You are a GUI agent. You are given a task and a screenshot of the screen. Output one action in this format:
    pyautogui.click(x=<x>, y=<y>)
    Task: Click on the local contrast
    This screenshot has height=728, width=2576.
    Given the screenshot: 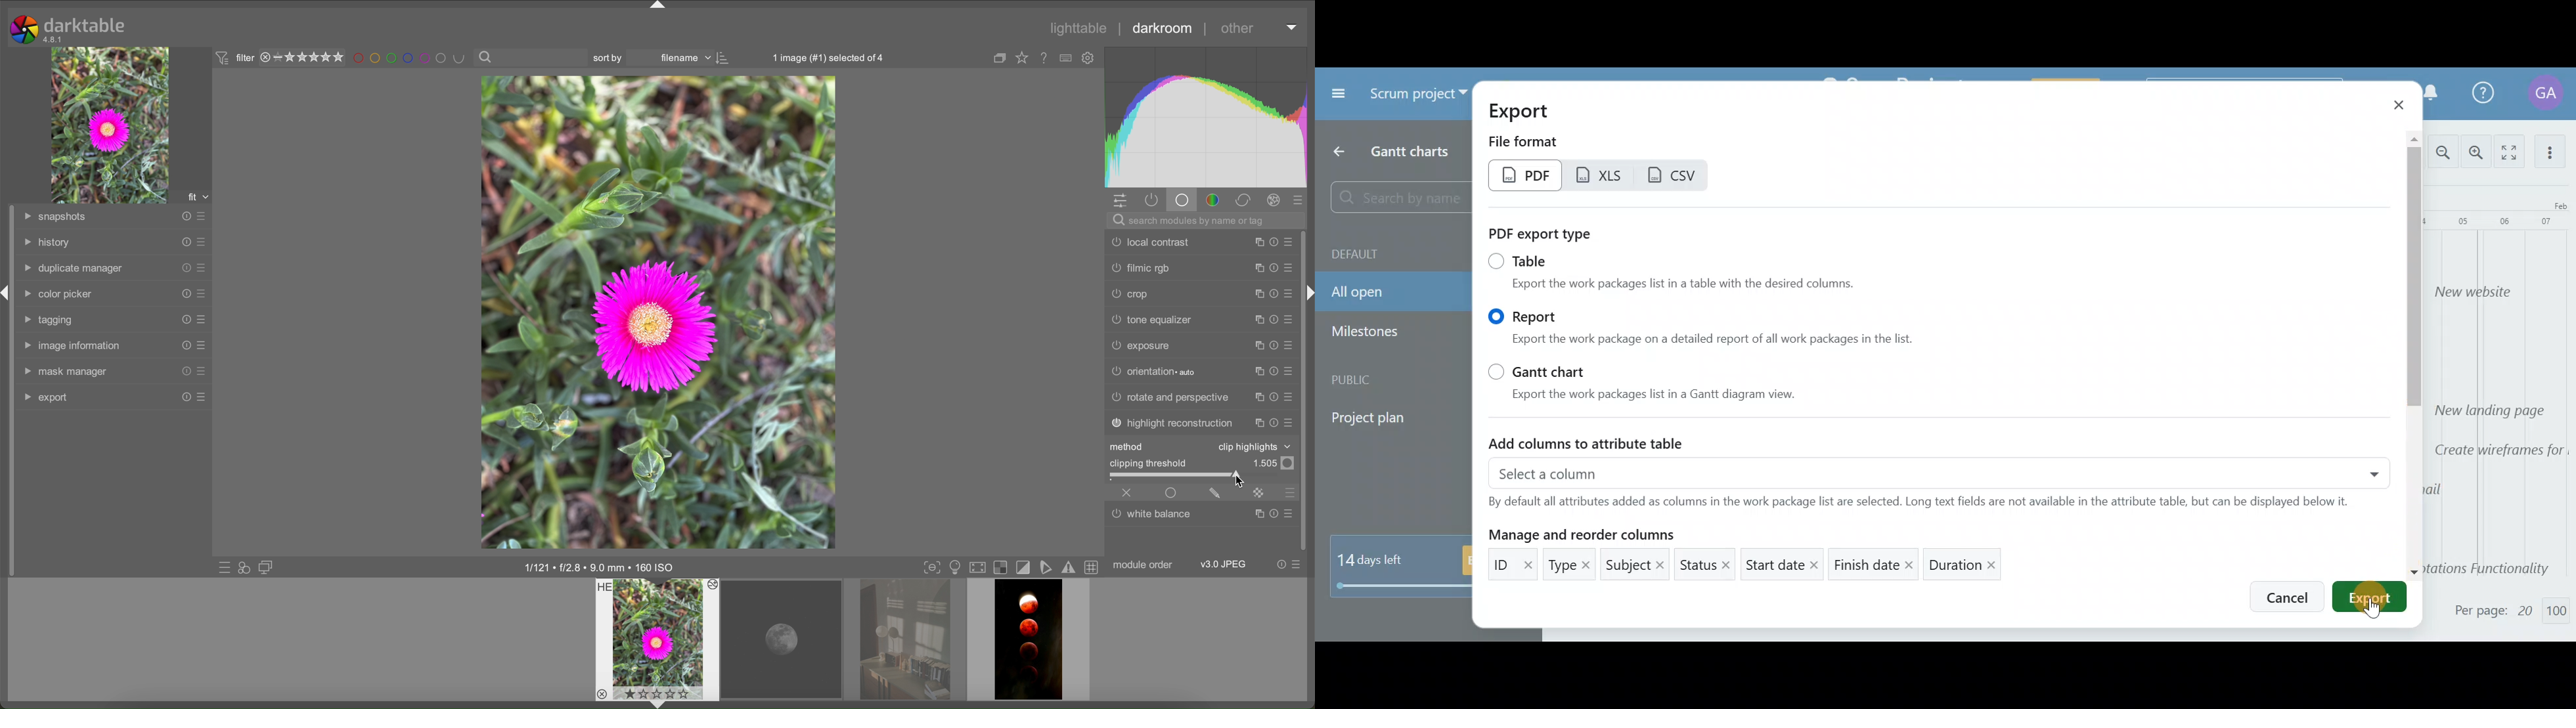 What is the action you would take?
    pyautogui.click(x=1149, y=242)
    